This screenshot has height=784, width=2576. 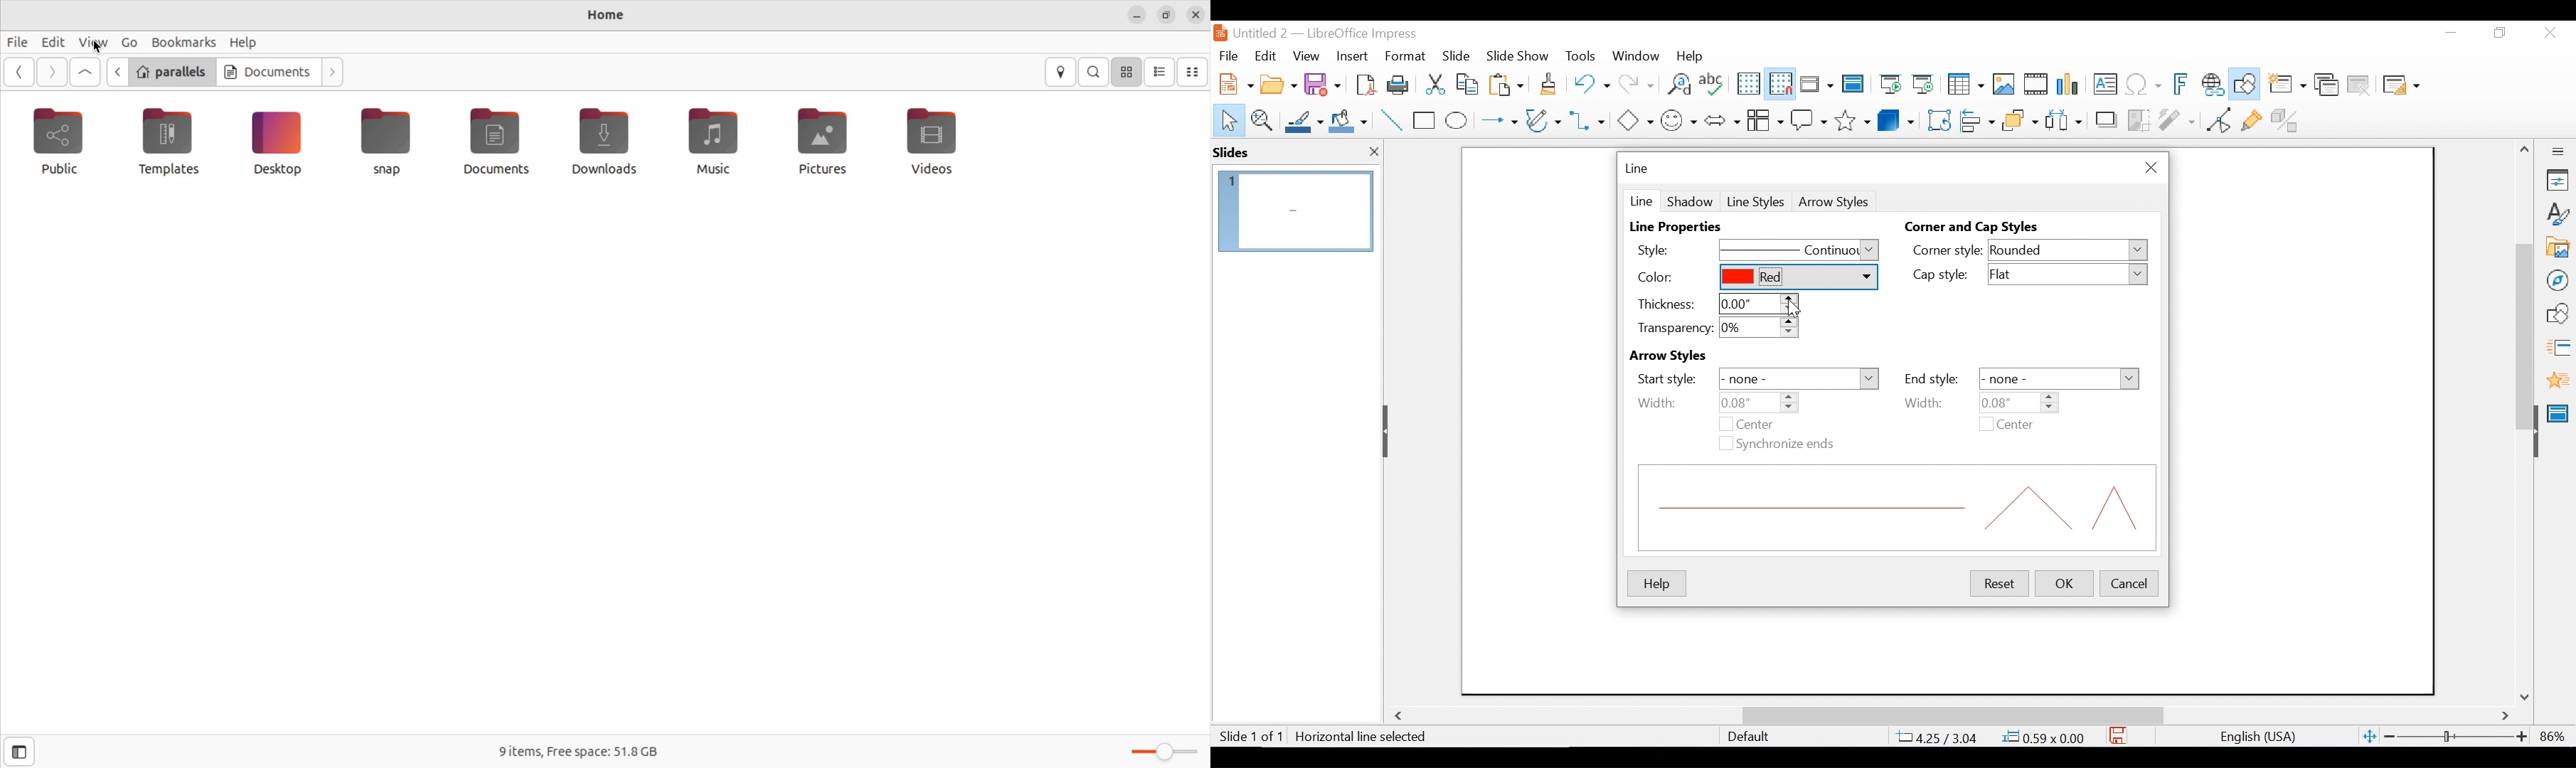 I want to click on Go up, so click(x=84, y=72).